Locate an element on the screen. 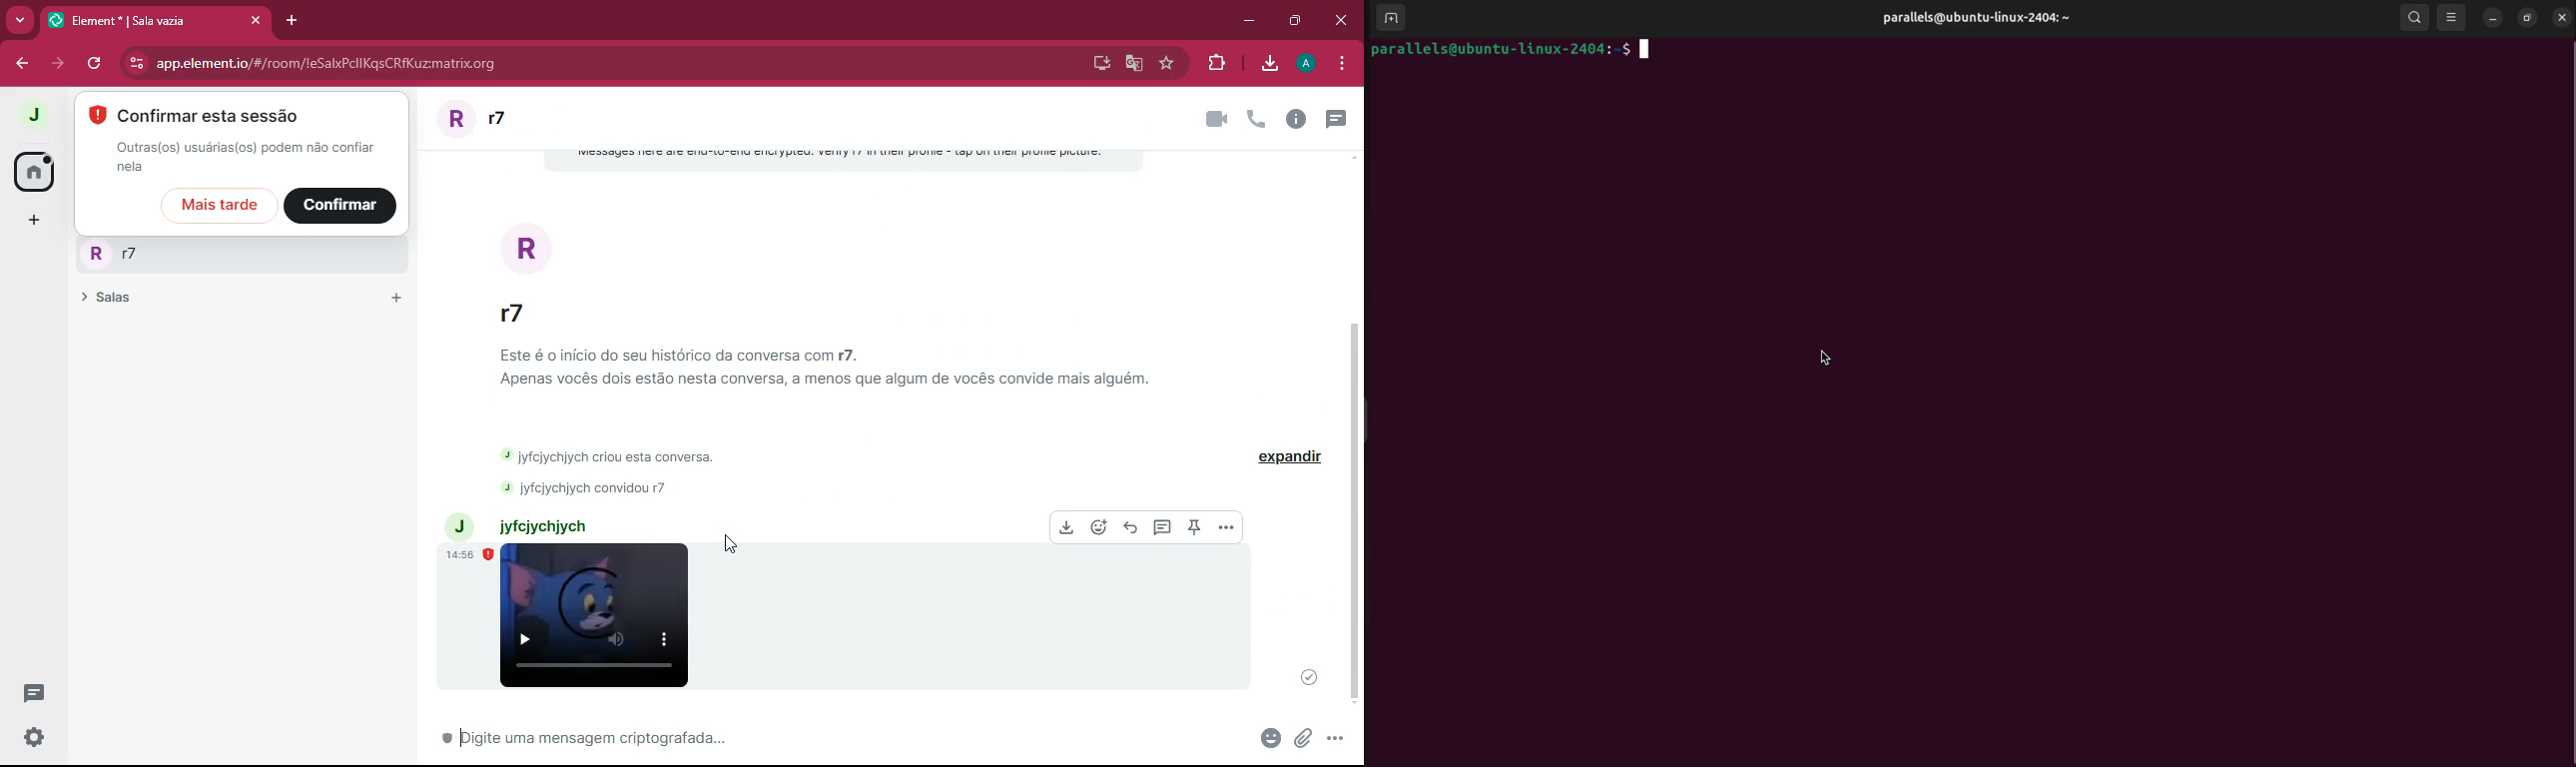  videocall is located at coordinates (1140, 118).